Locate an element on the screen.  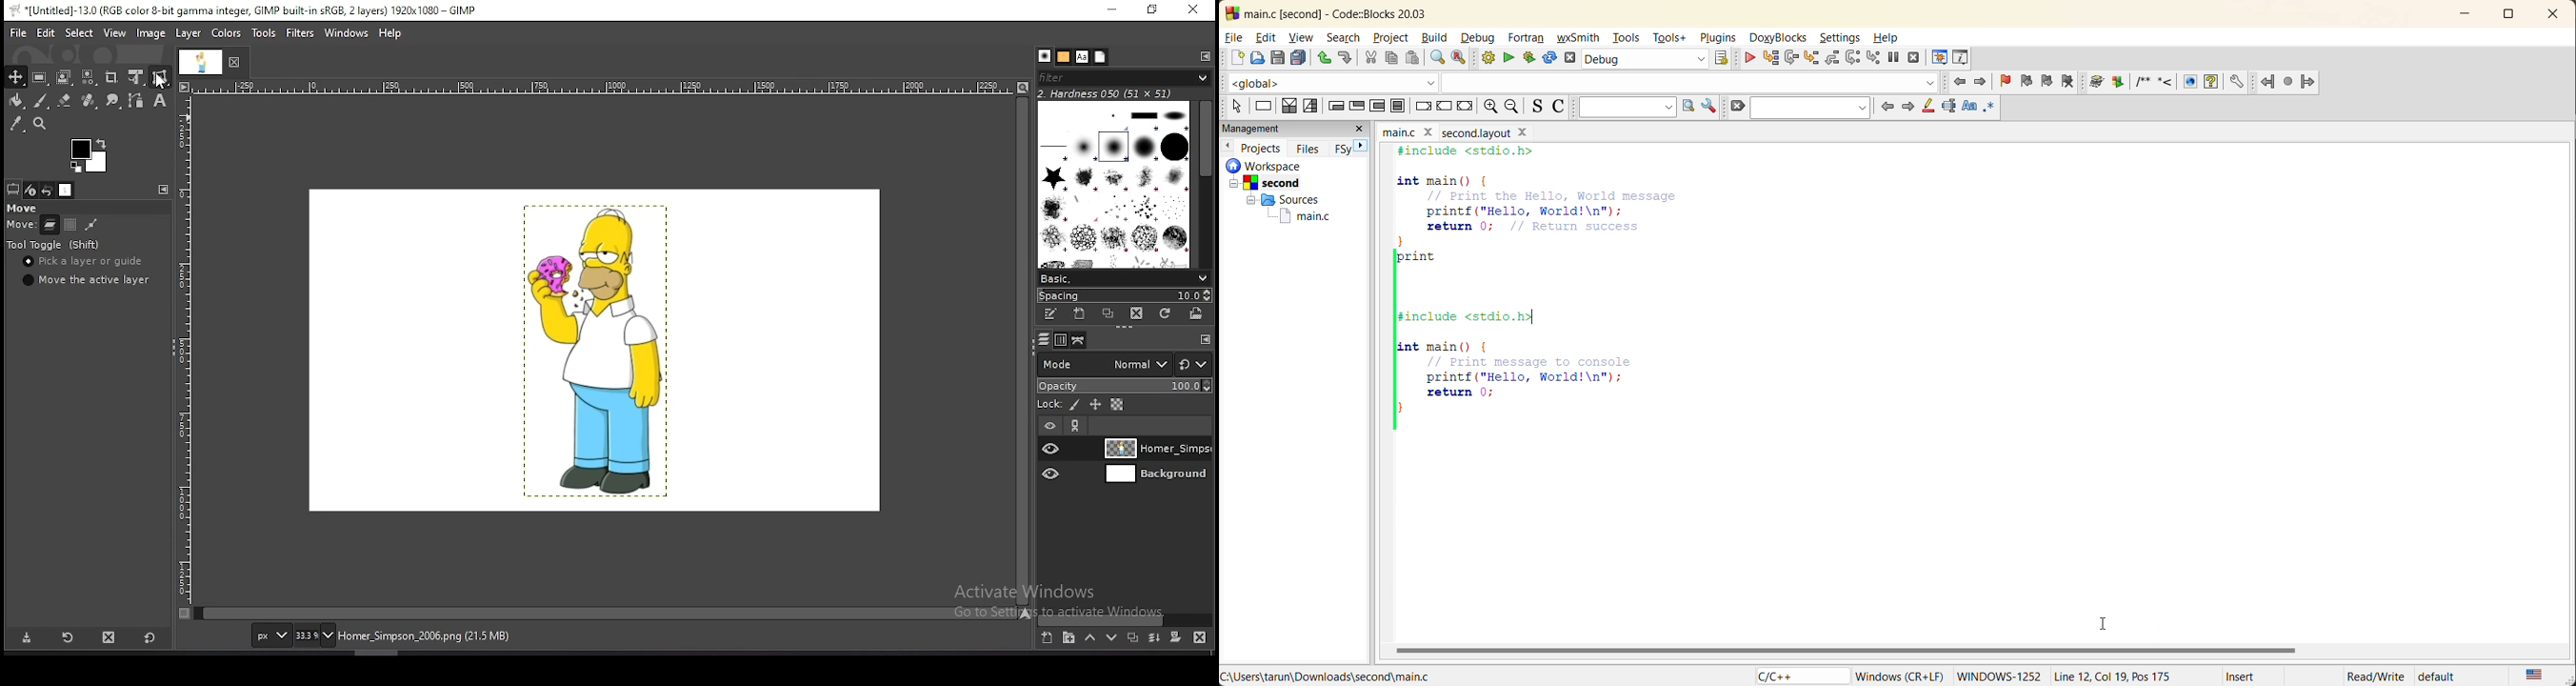
brushes is located at coordinates (1115, 183).